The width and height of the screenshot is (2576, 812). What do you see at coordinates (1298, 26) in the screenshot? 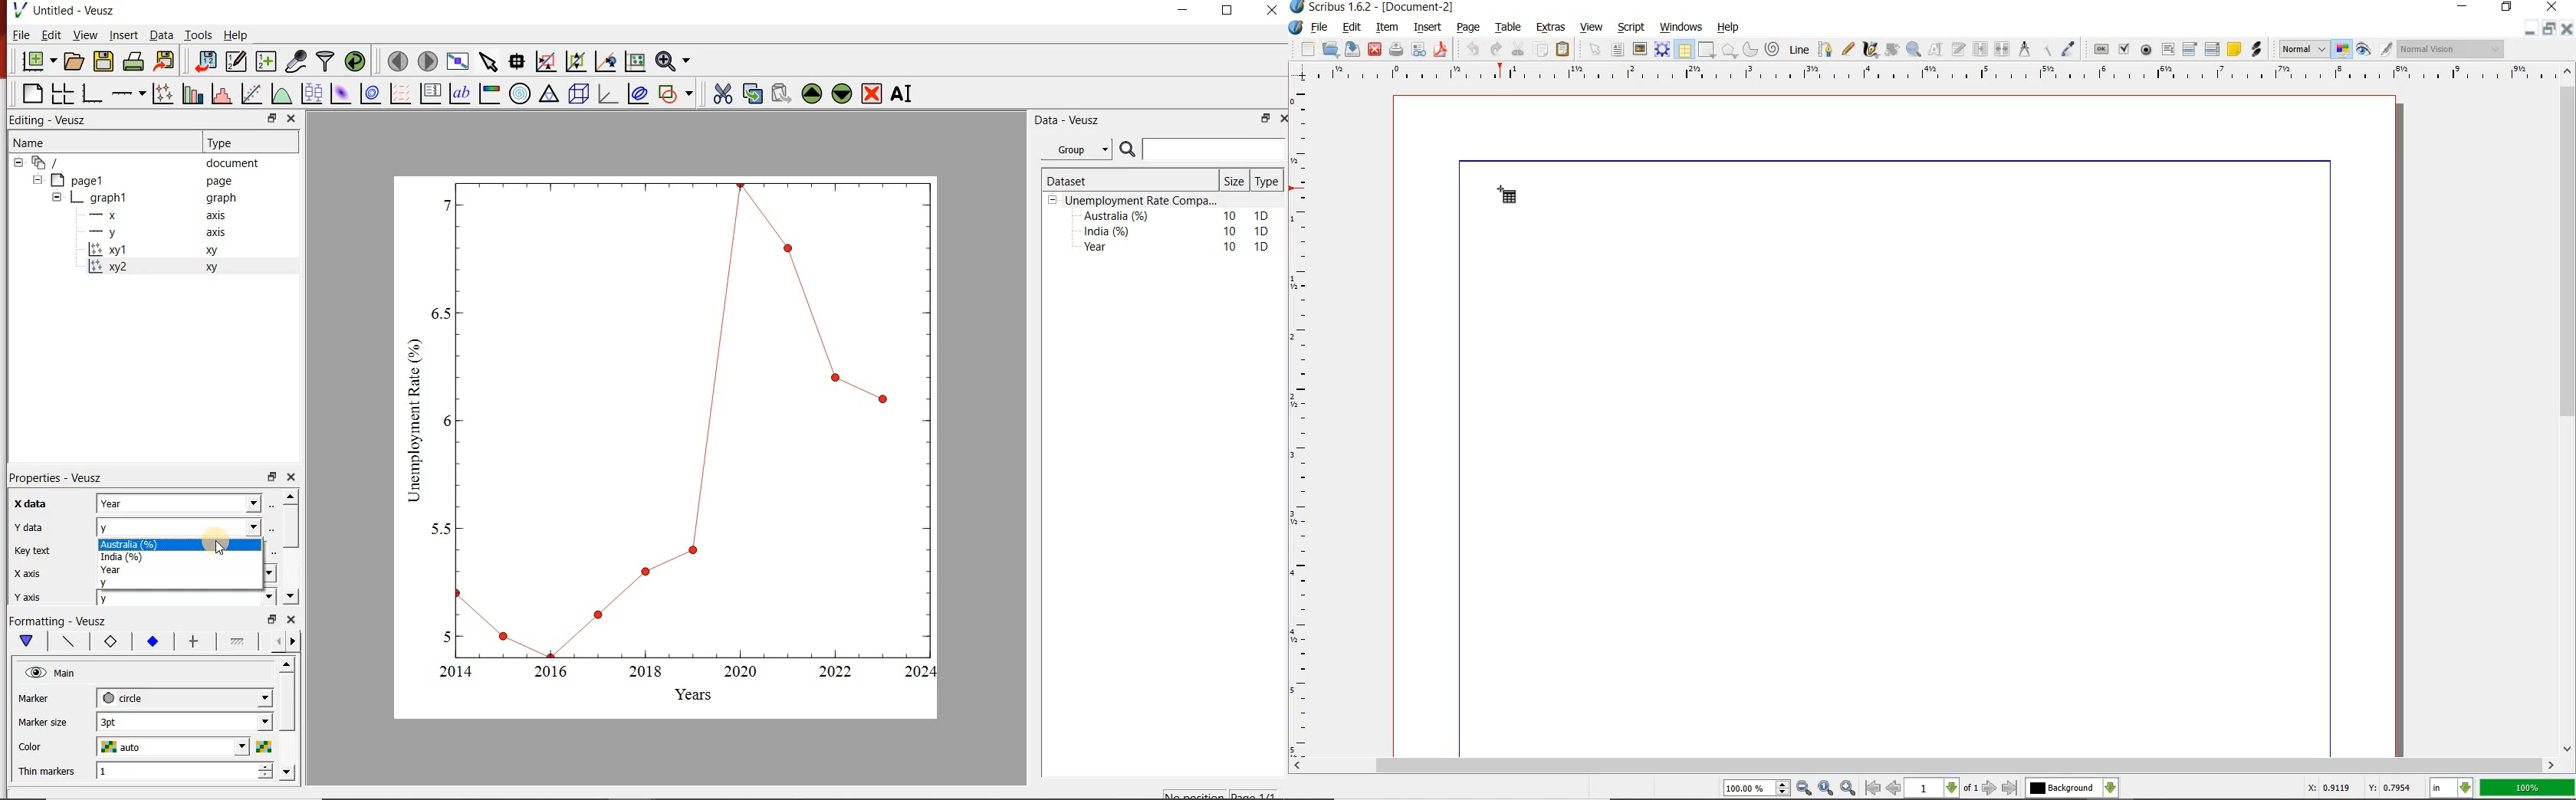
I see `system logo` at bounding box center [1298, 26].